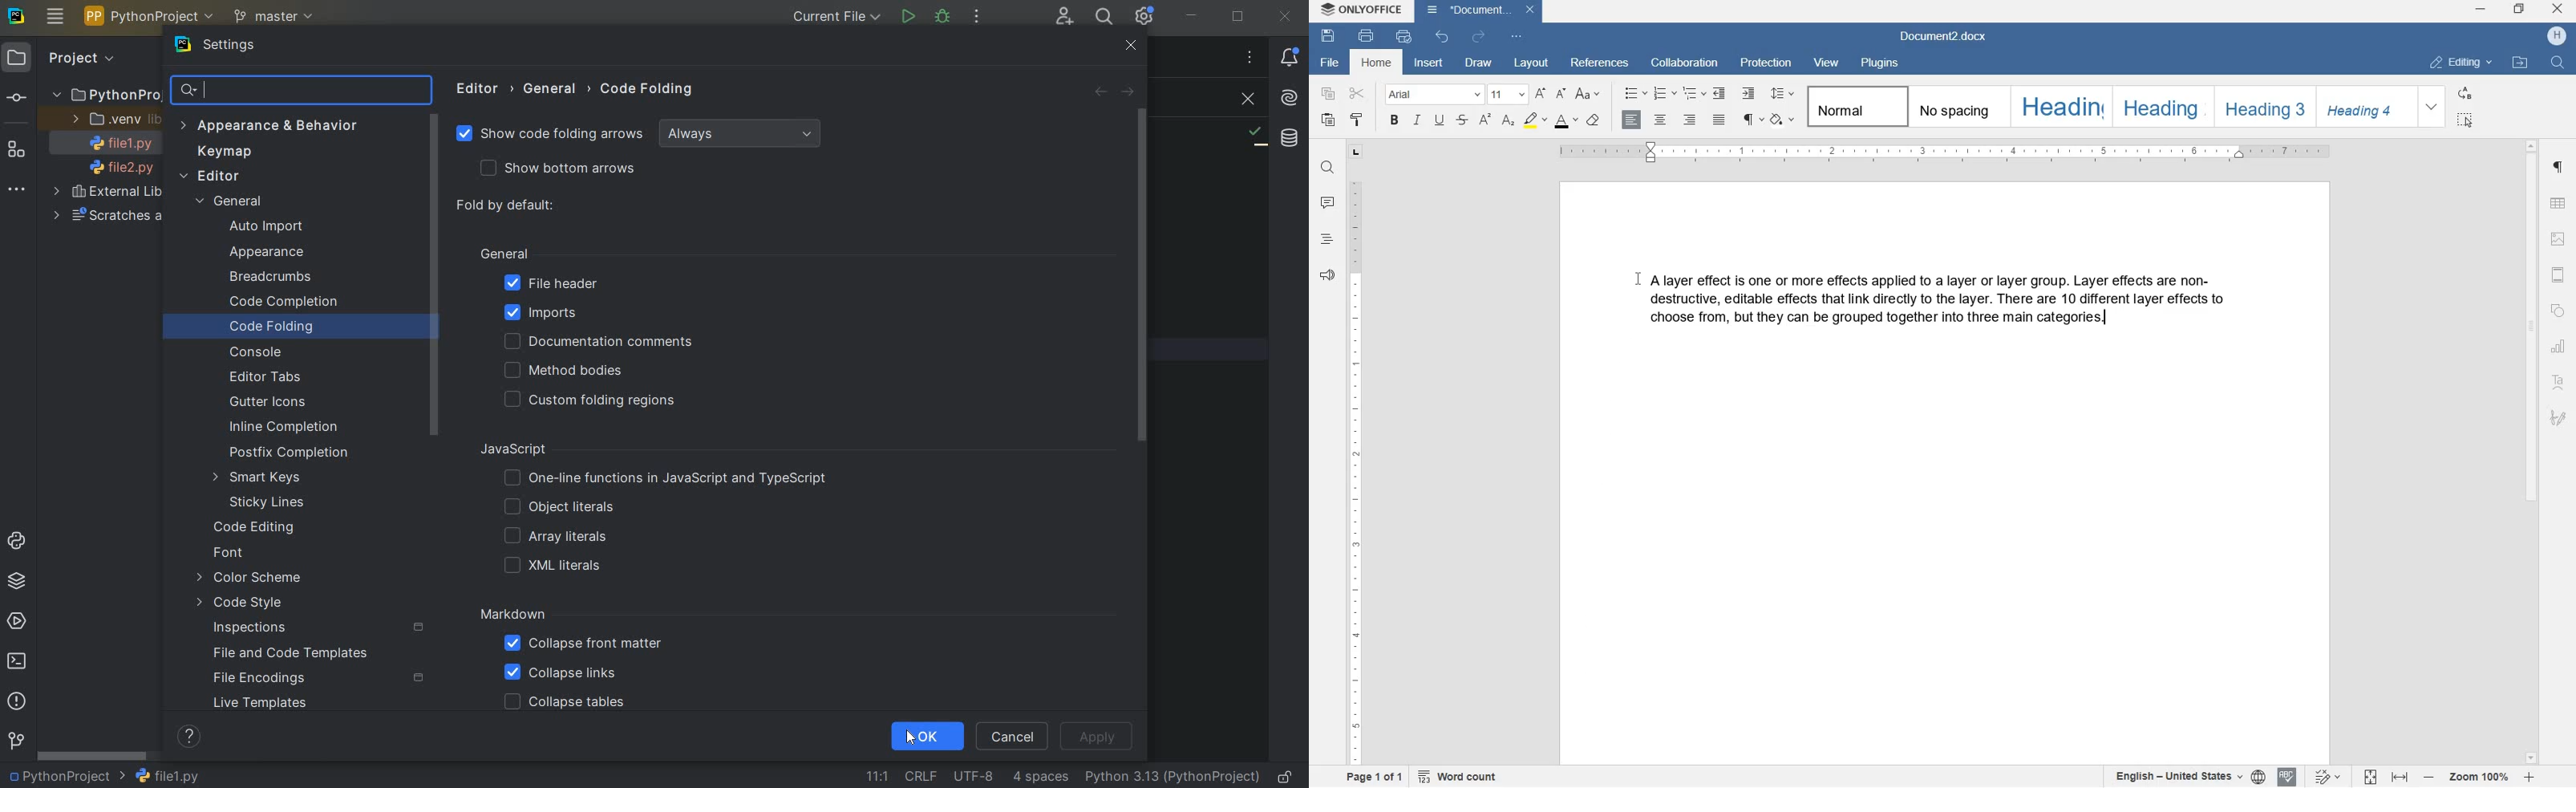 The height and width of the screenshot is (812, 2576). Describe the element at coordinates (2559, 274) in the screenshot. I see `headers & footers` at that location.